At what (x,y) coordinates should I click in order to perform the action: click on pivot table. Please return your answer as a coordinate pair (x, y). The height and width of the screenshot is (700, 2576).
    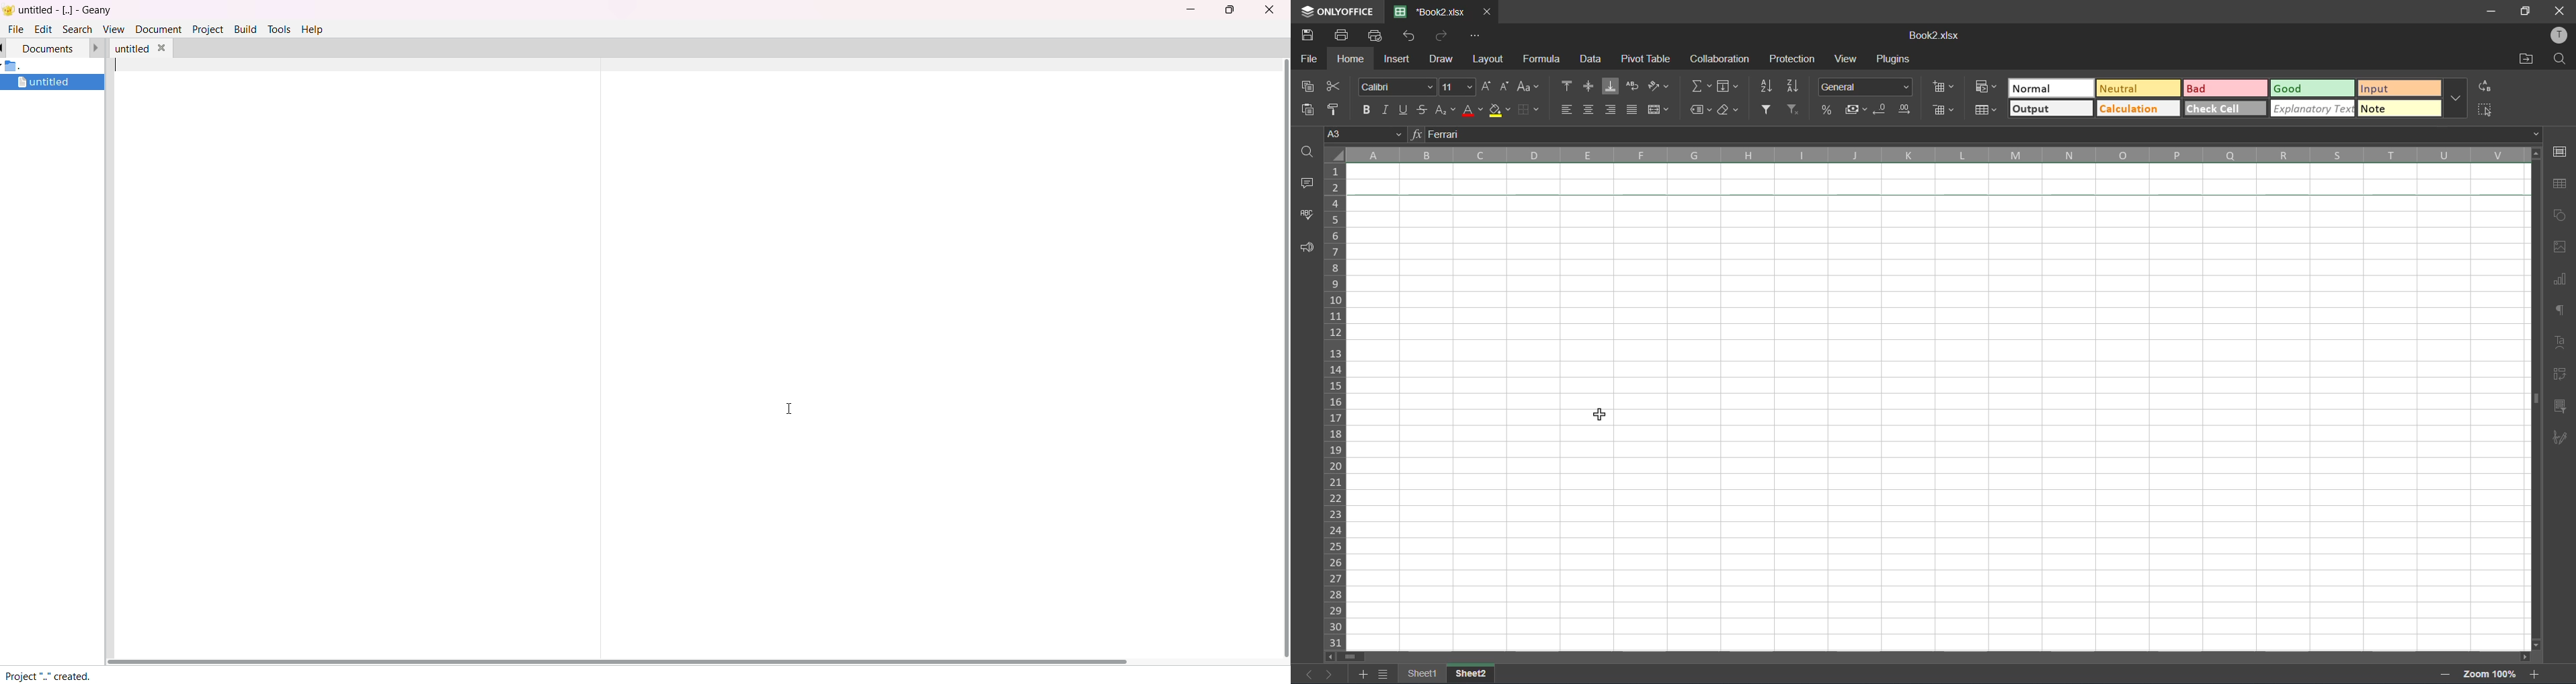
    Looking at the image, I should click on (1650, 58).